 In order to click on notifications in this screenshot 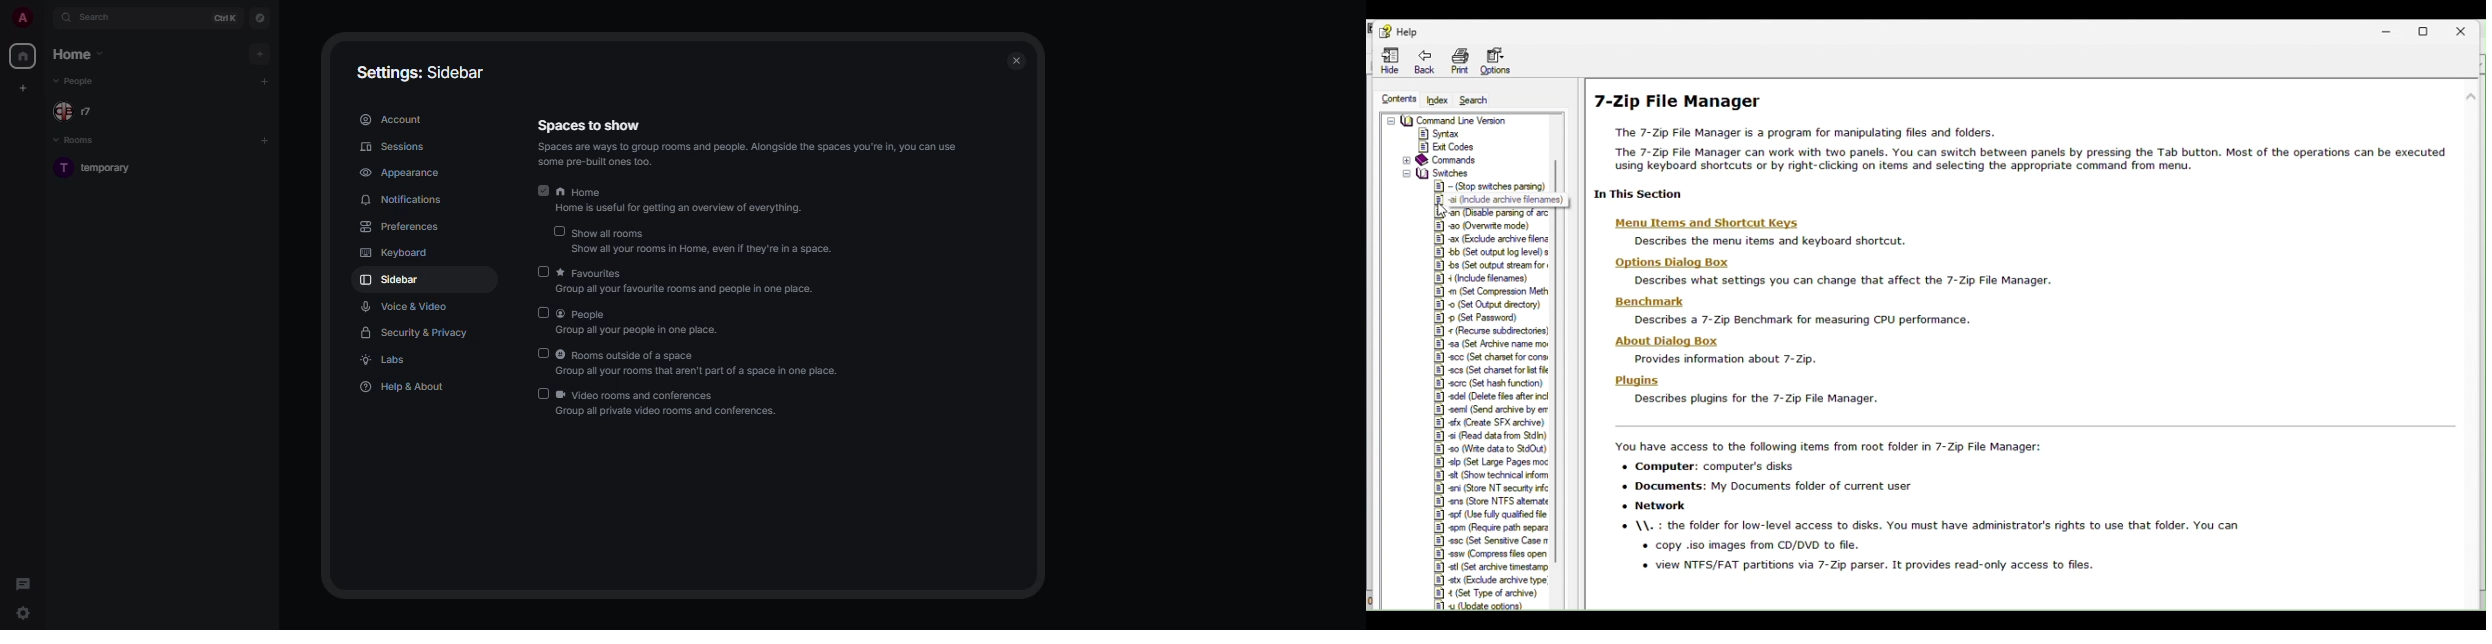, I will do `click(406, 201)`.